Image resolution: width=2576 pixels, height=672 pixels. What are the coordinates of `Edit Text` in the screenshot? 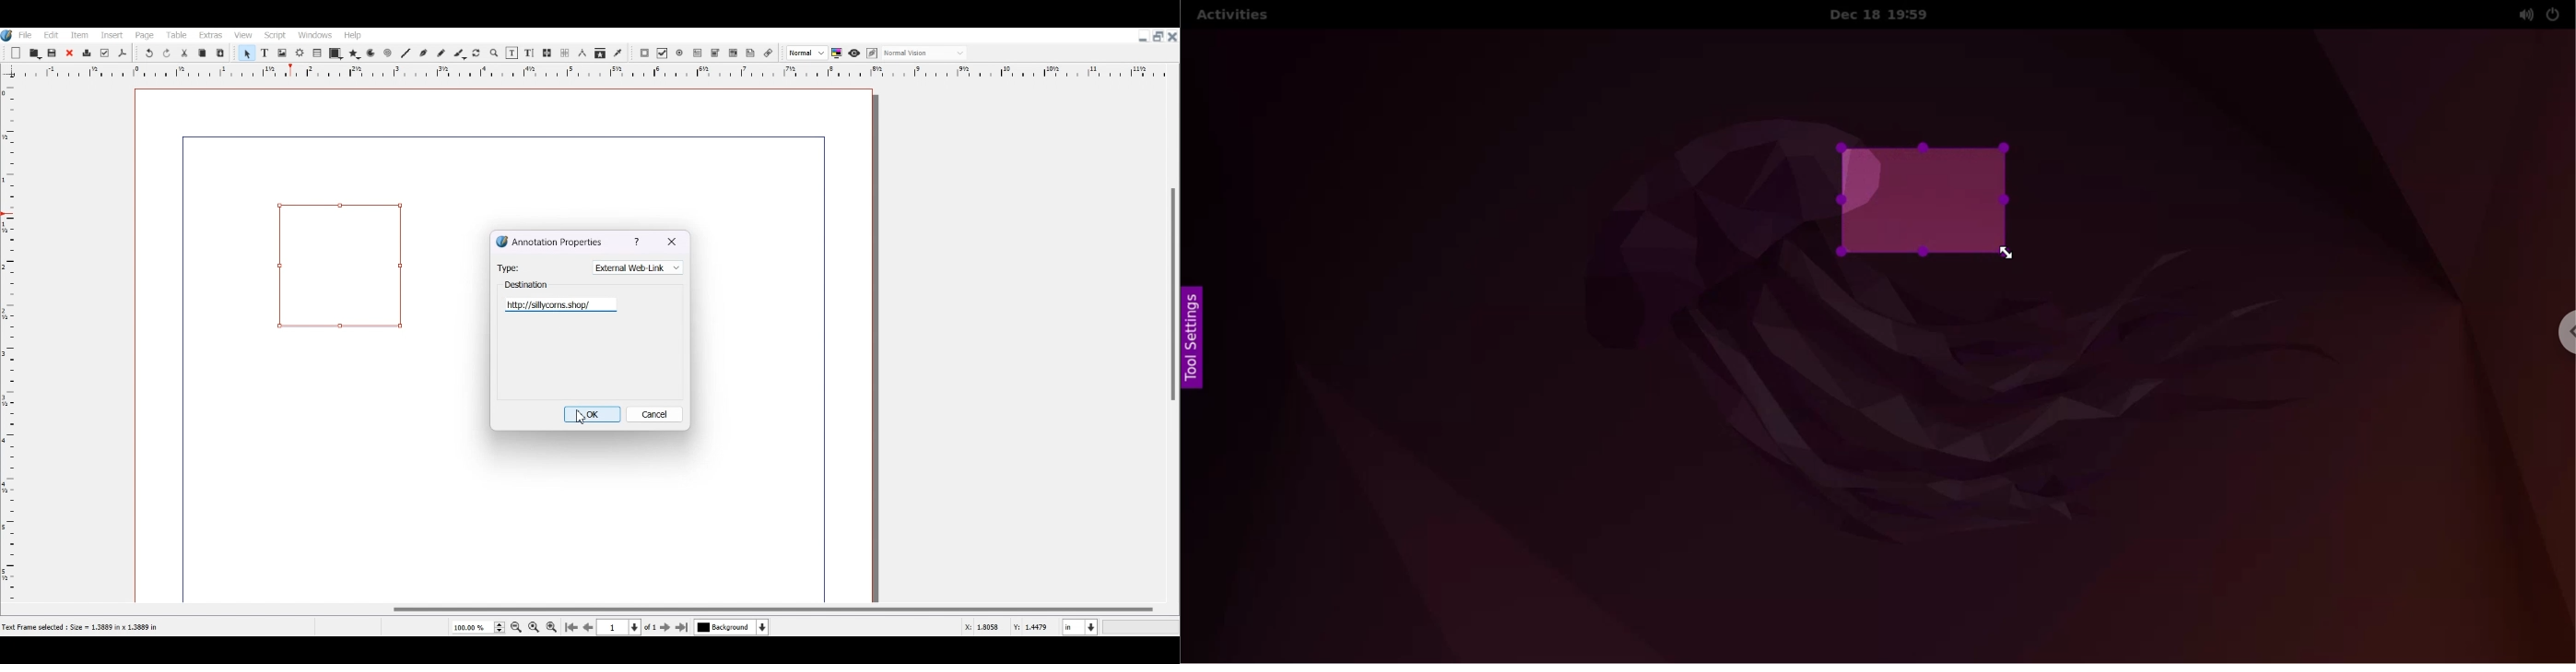 It's located at (529, 53).